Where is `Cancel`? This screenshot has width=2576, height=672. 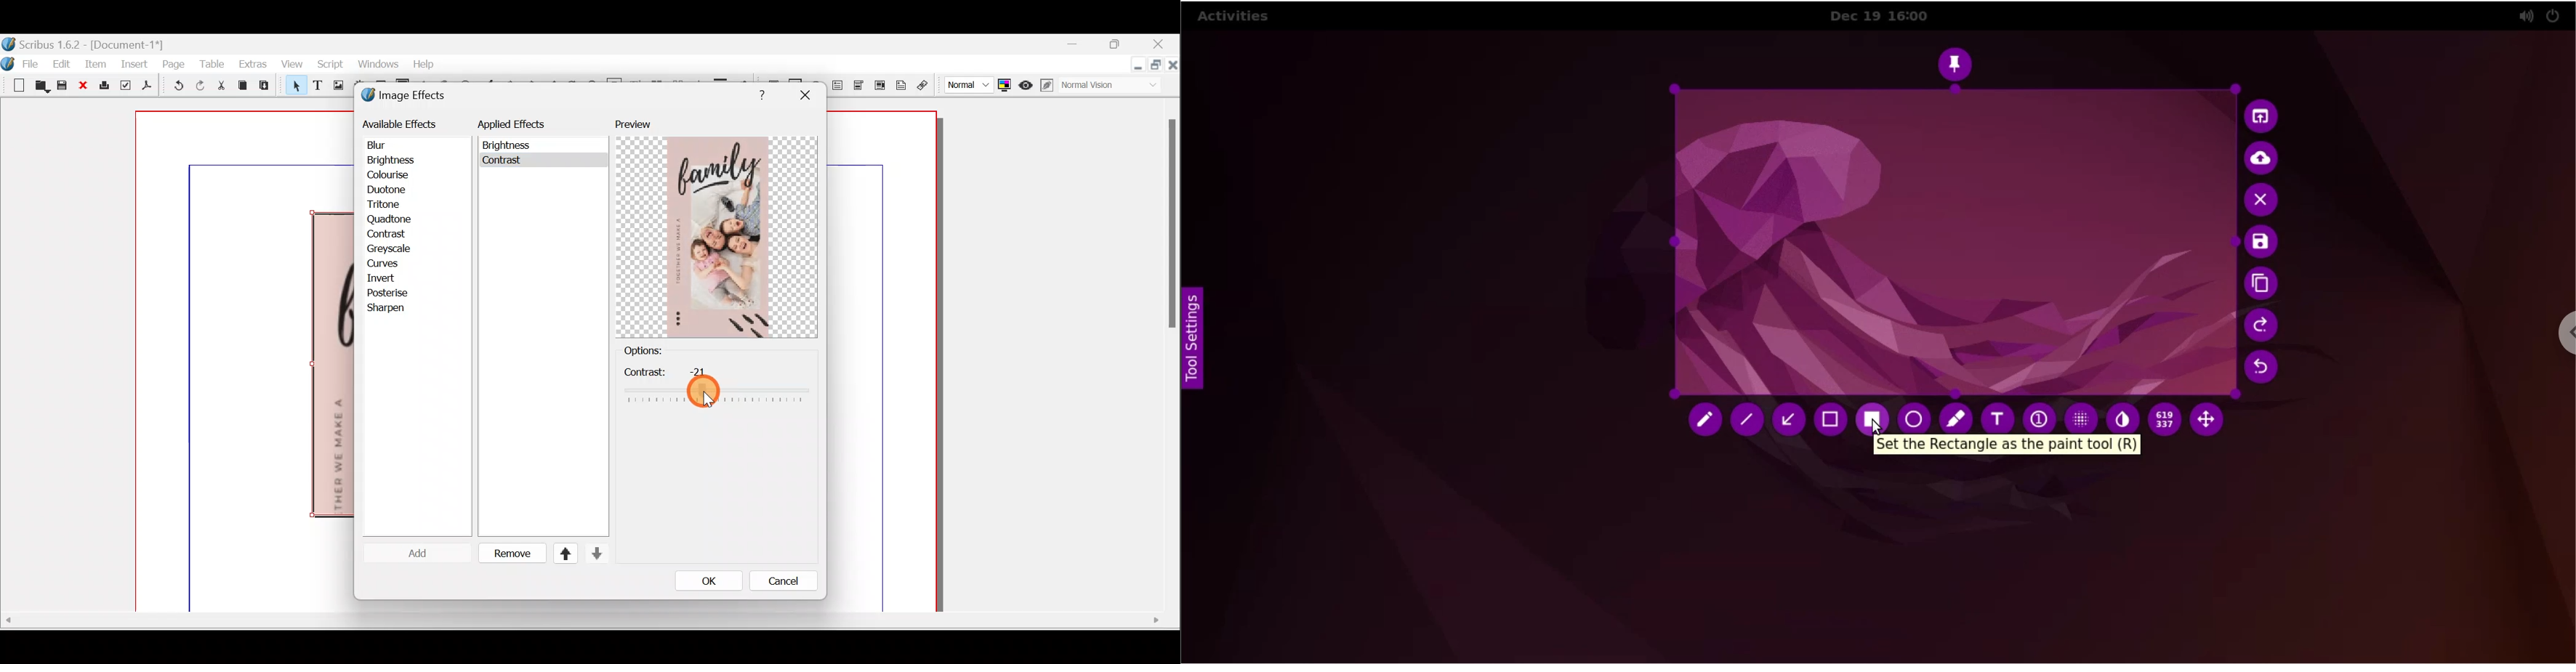 Cancel is located at coordinates (776, 583).